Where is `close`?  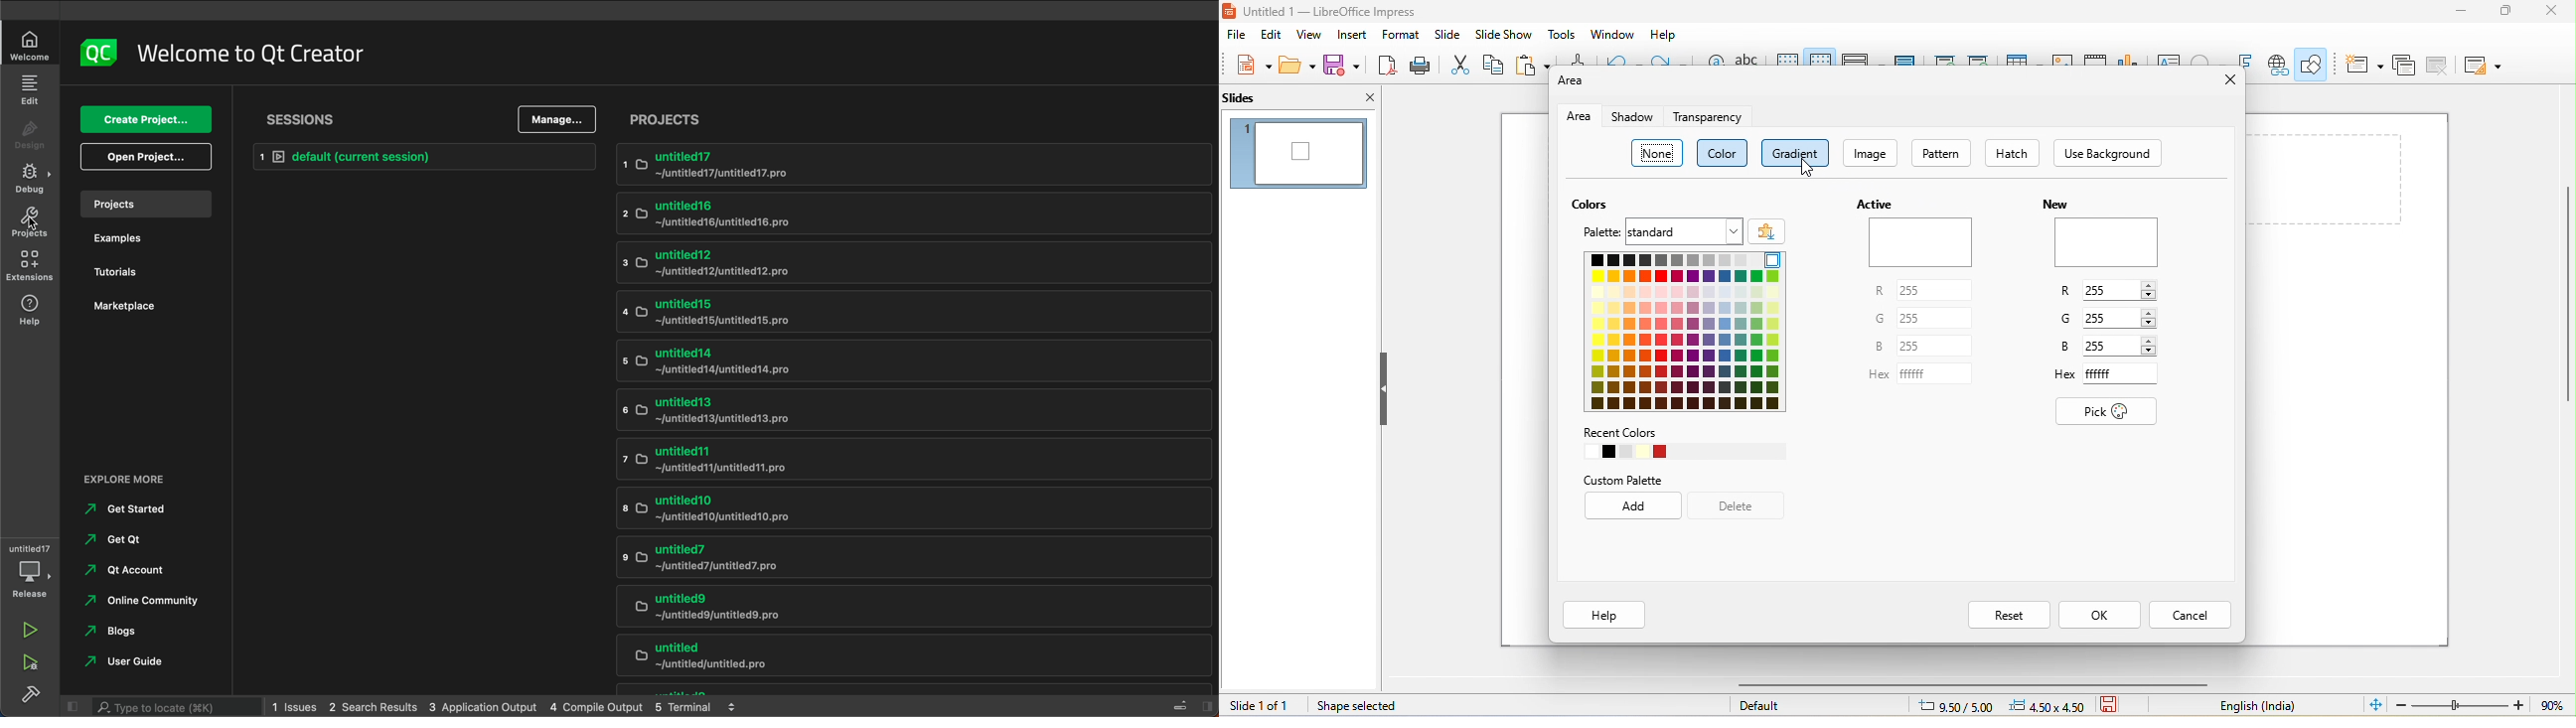
close is located at coordinates (1356, 96).